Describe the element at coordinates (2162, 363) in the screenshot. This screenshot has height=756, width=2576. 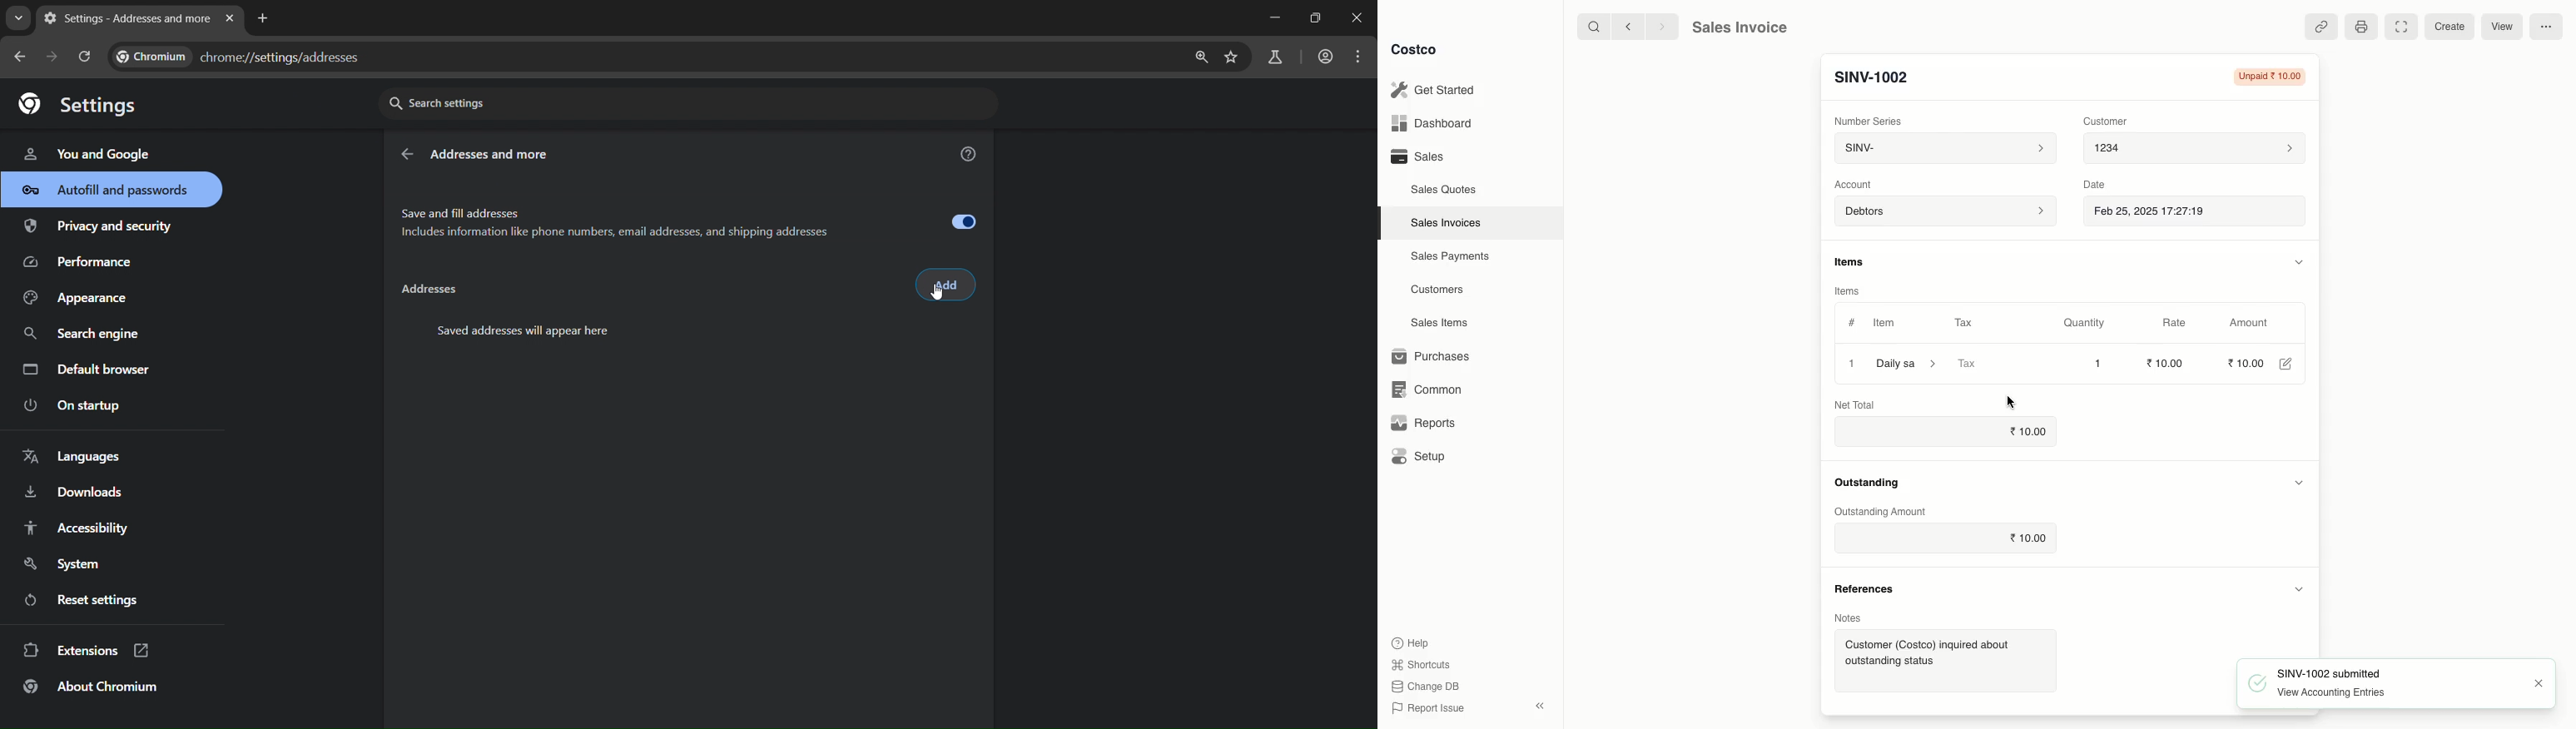
I see `10.00` at that location.